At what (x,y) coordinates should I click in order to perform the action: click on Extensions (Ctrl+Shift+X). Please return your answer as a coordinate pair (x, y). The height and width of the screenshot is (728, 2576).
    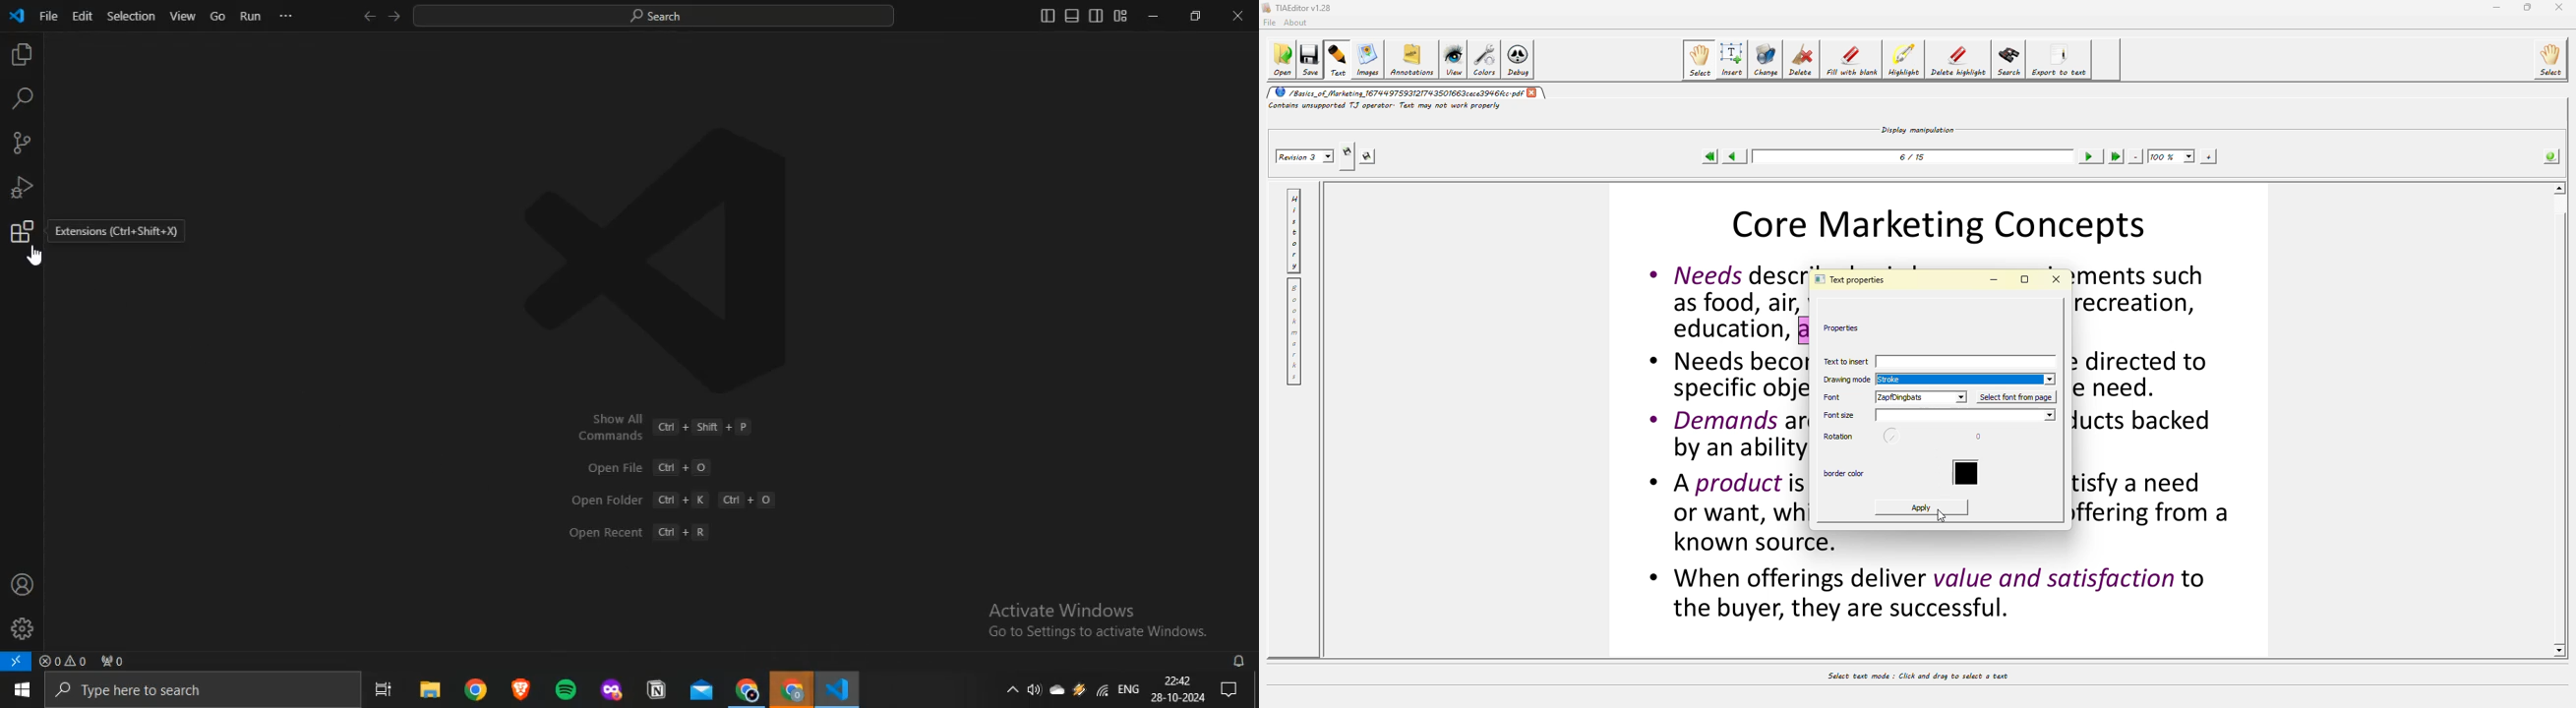
    Looking at the image, I should click on (118, 232).